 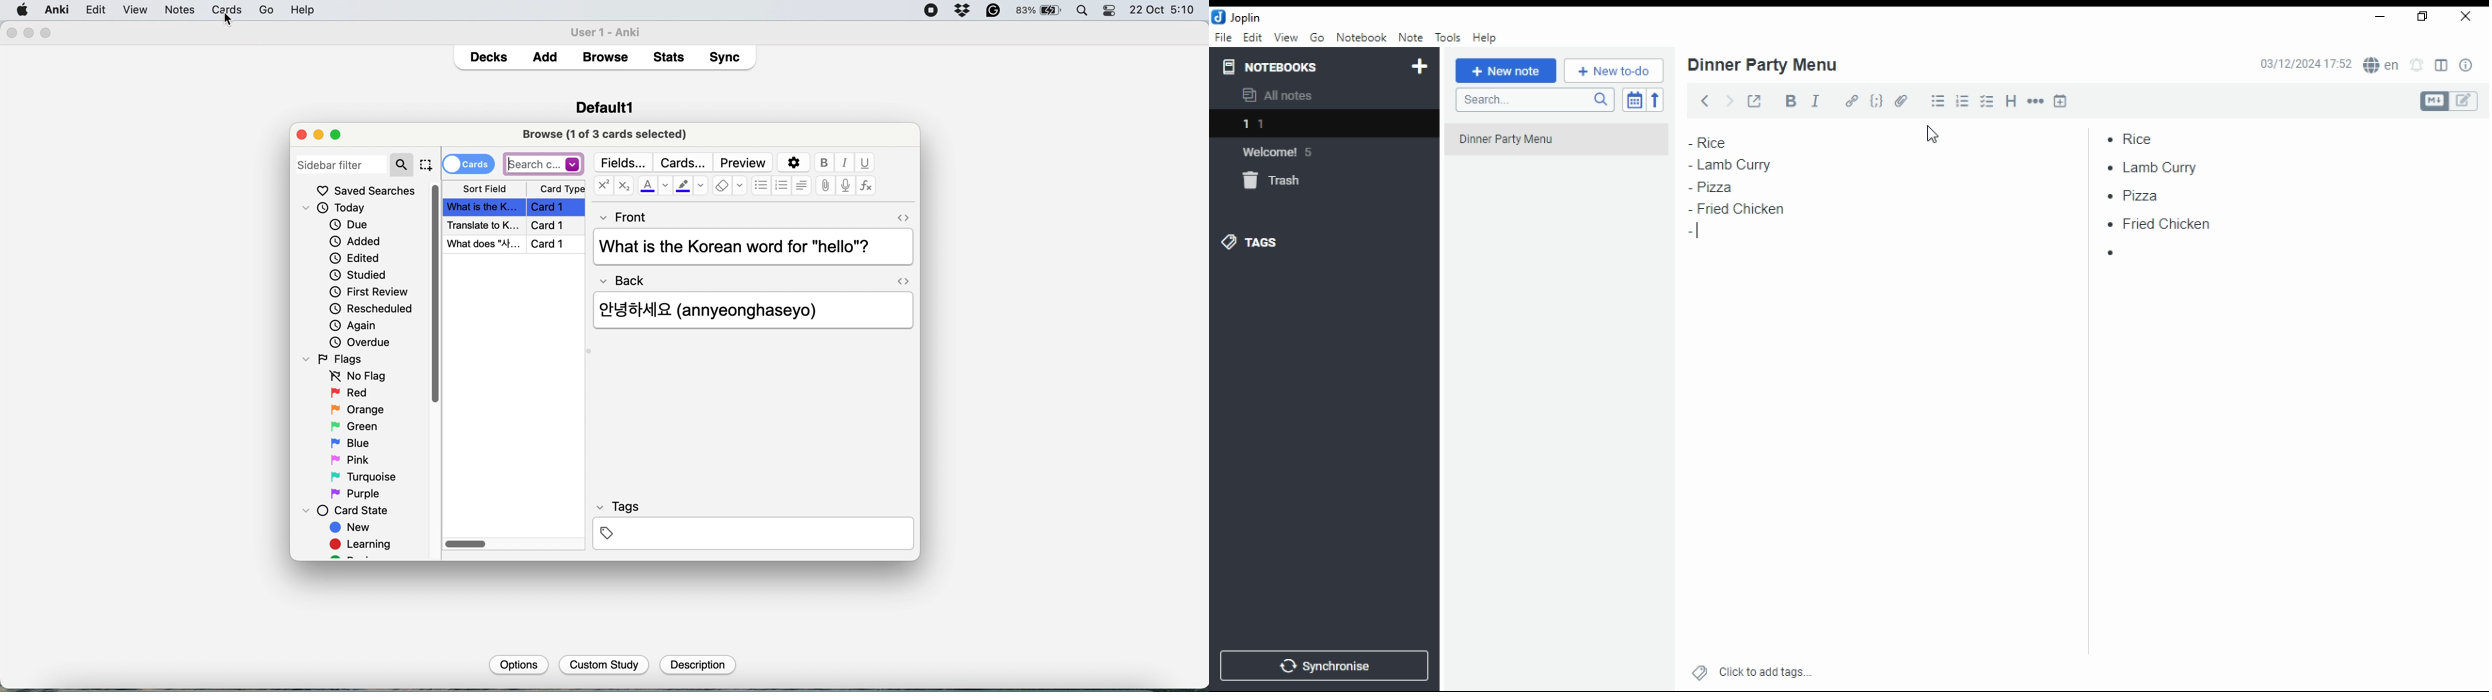 I want to click on stats, so click(x=672, y=56).